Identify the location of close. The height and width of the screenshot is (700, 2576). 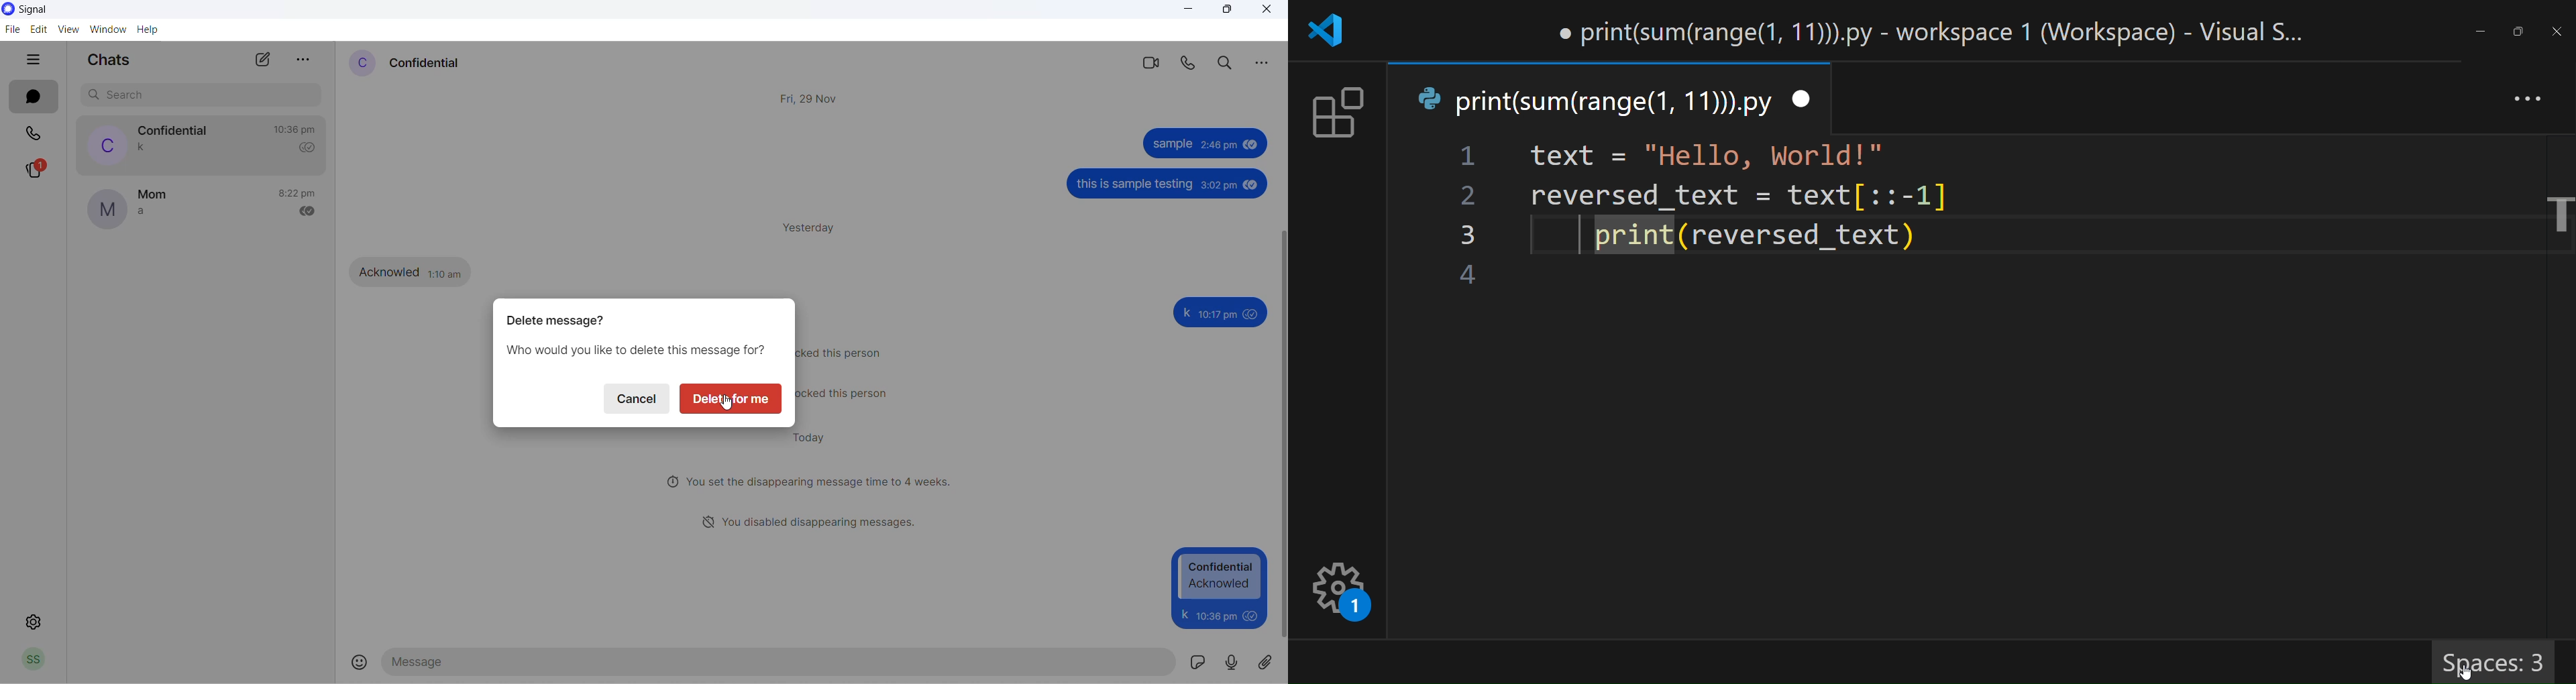
(1271, 13).